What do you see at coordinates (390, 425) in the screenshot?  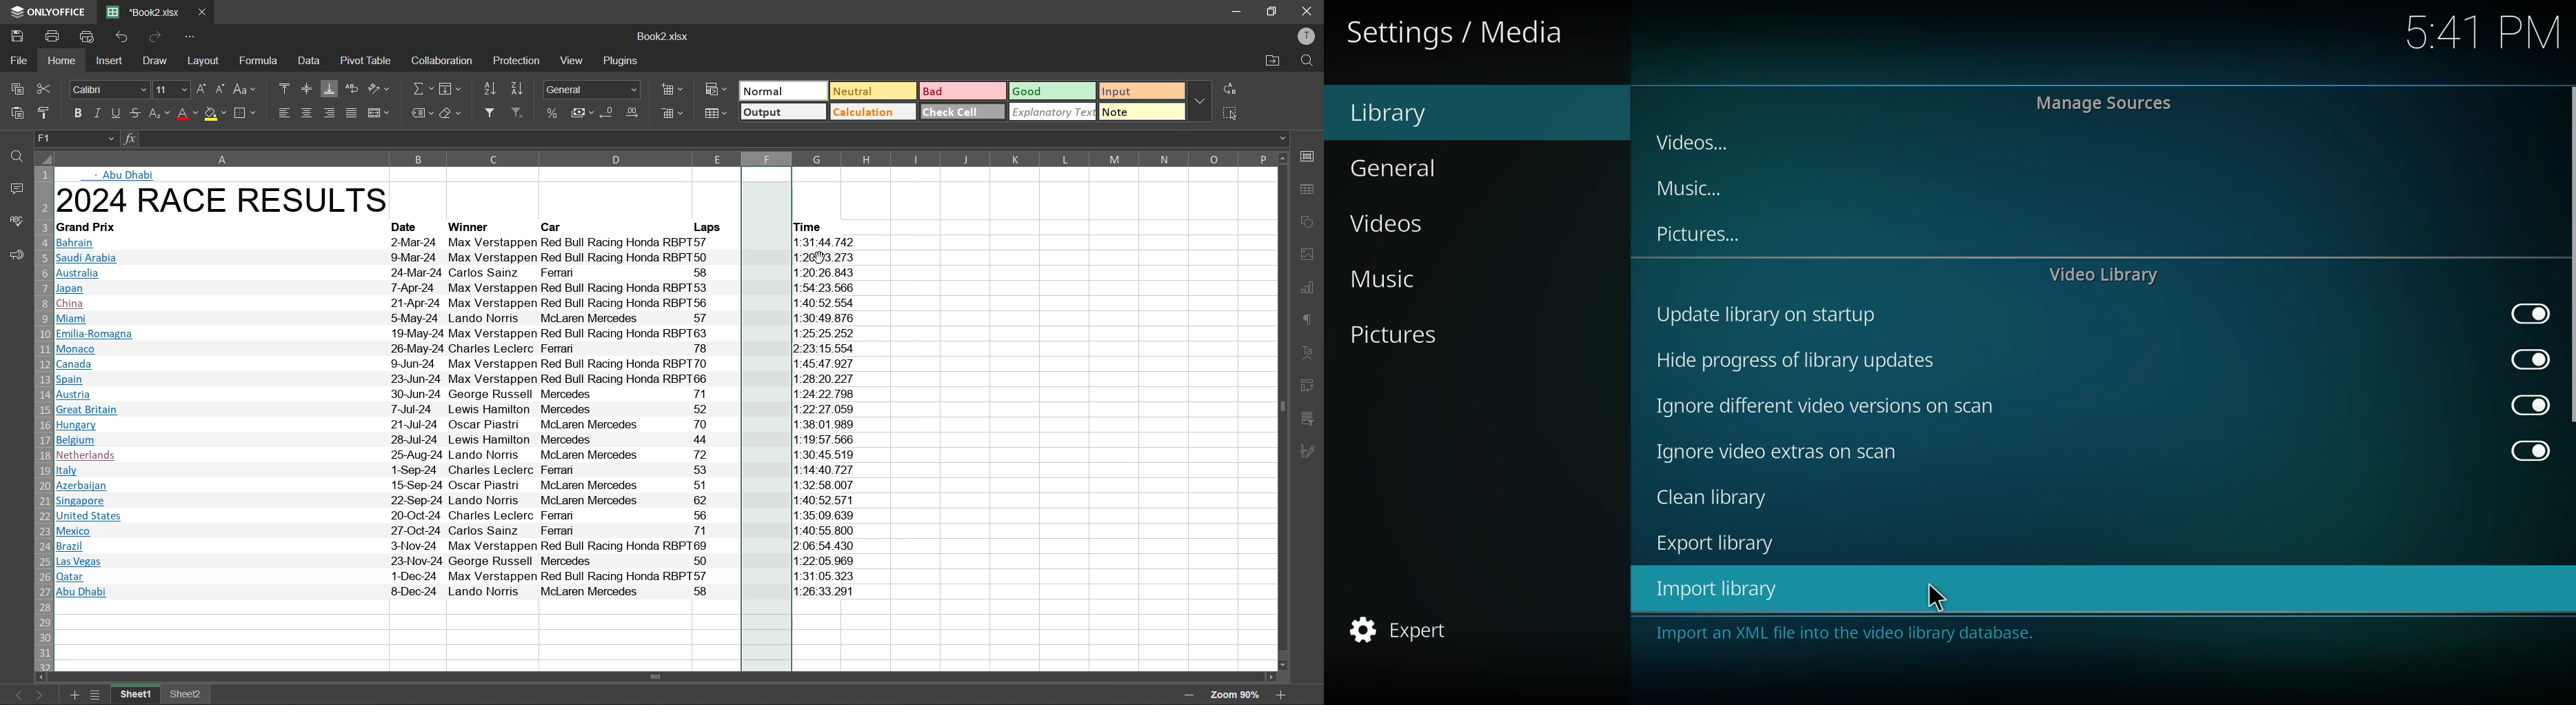 I see `IHungary 21-Jul-24 Oscar Piastn McLaren Mercedes 70 1:38:01.989` at bounding box center [390, 425].